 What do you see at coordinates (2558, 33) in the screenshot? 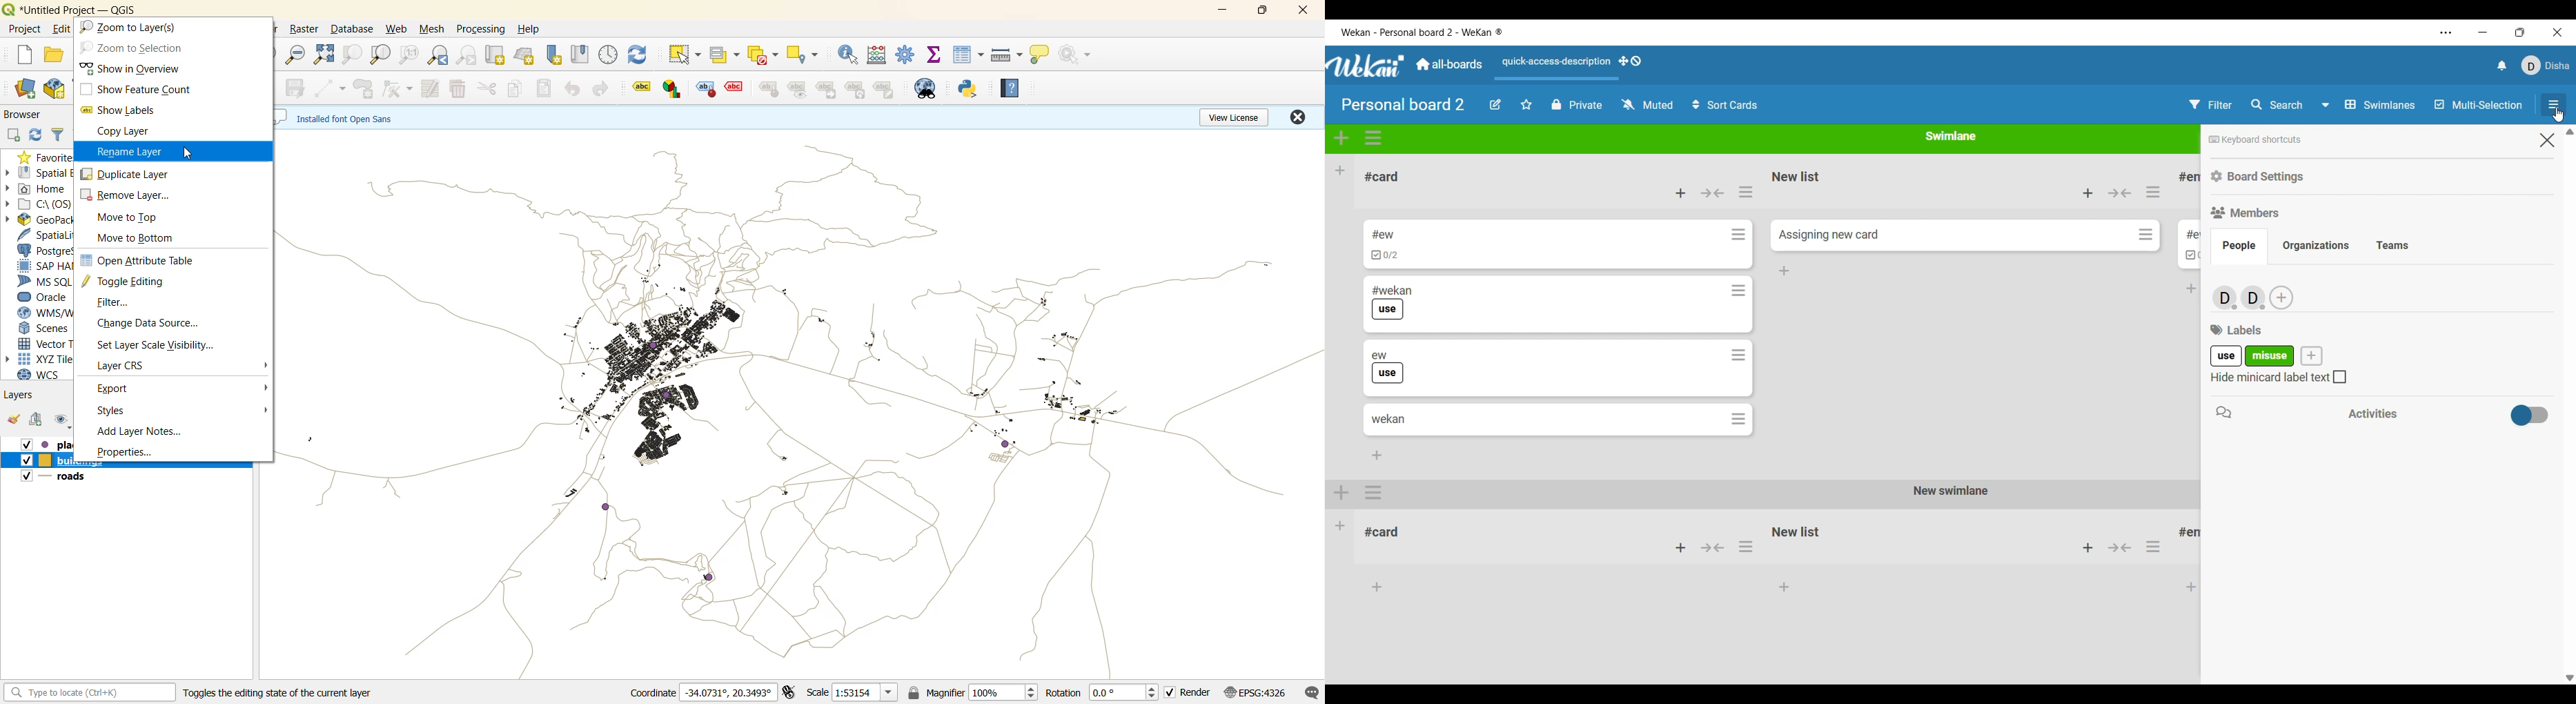
I see `Close interface` at bounding box center [2558, 33].